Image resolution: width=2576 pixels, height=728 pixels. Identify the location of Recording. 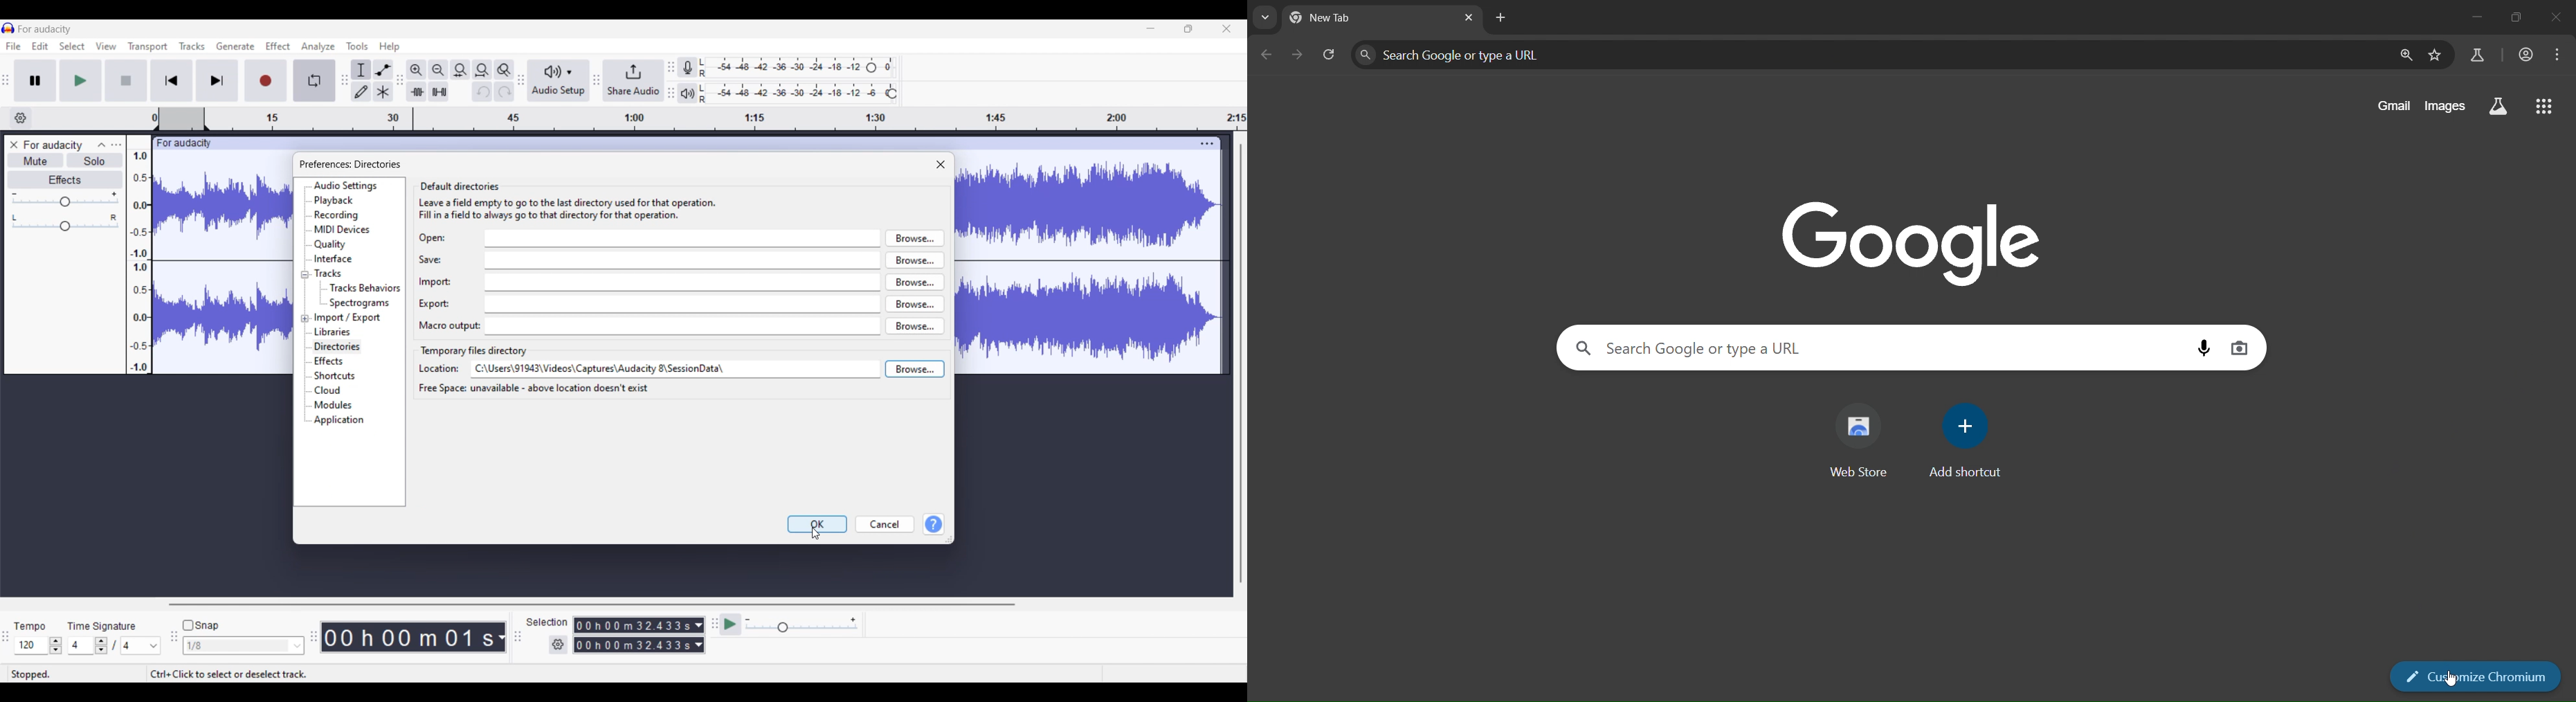
(336, 215).